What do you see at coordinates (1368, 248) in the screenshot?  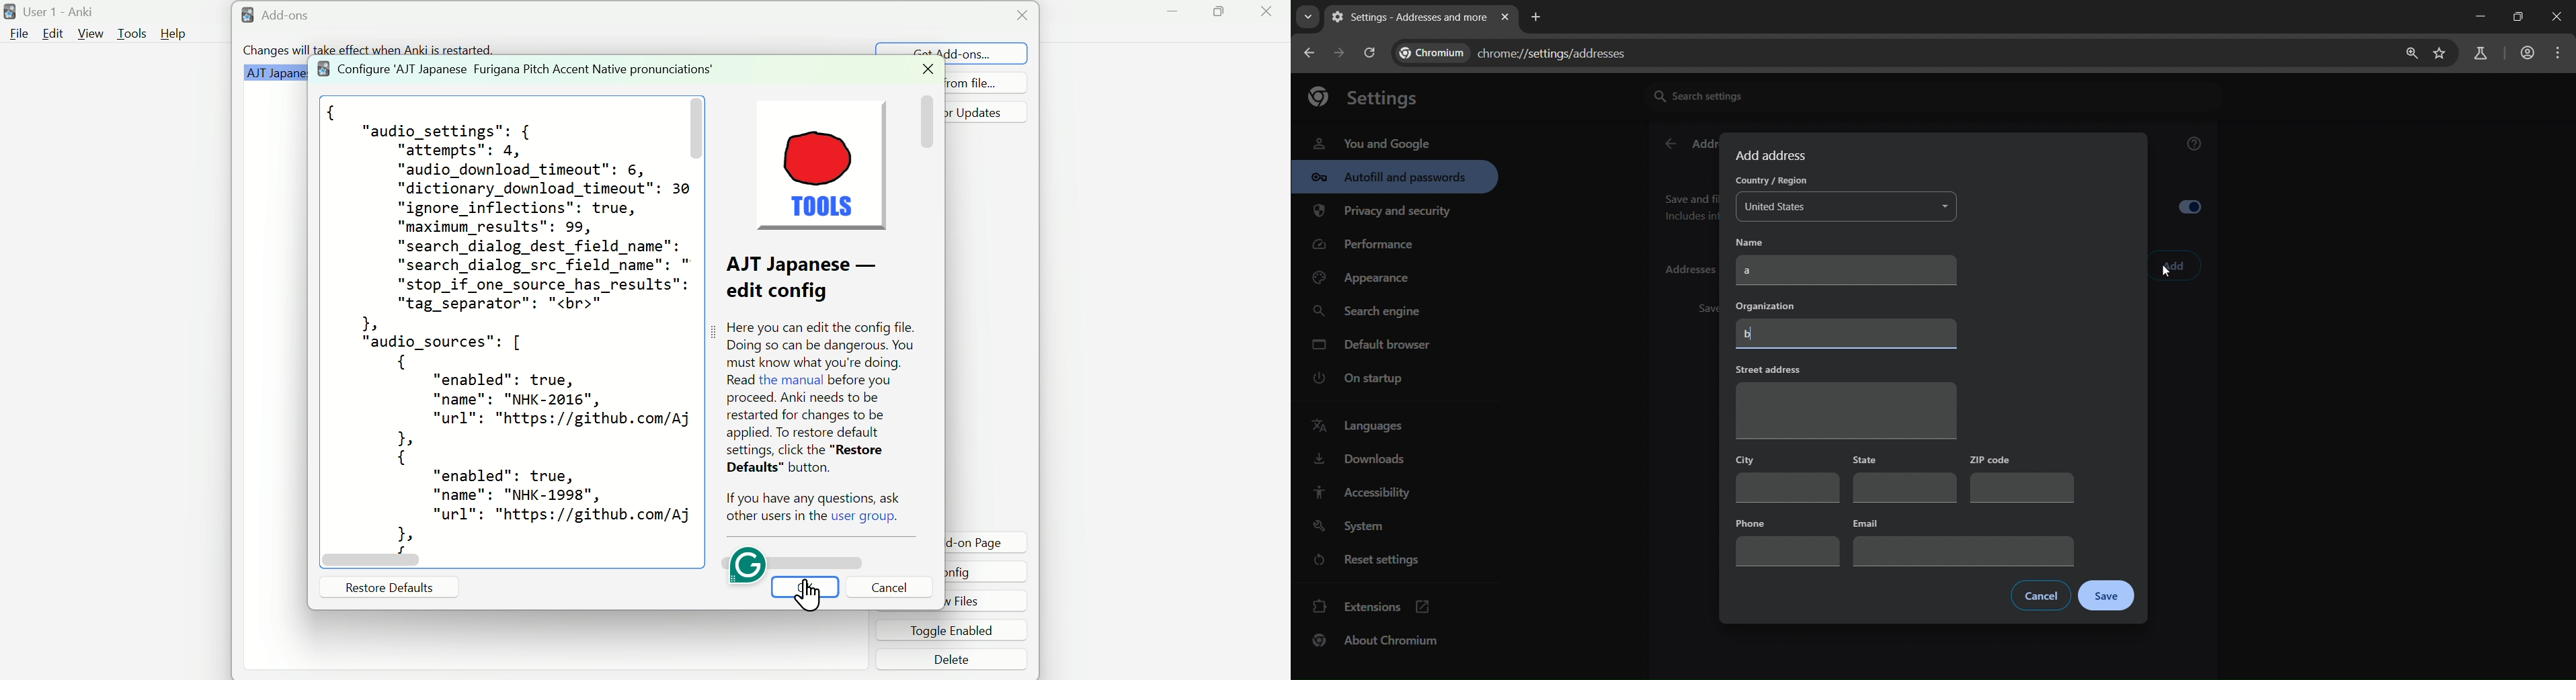 I see `performance` at bounding box center [1368, 248].